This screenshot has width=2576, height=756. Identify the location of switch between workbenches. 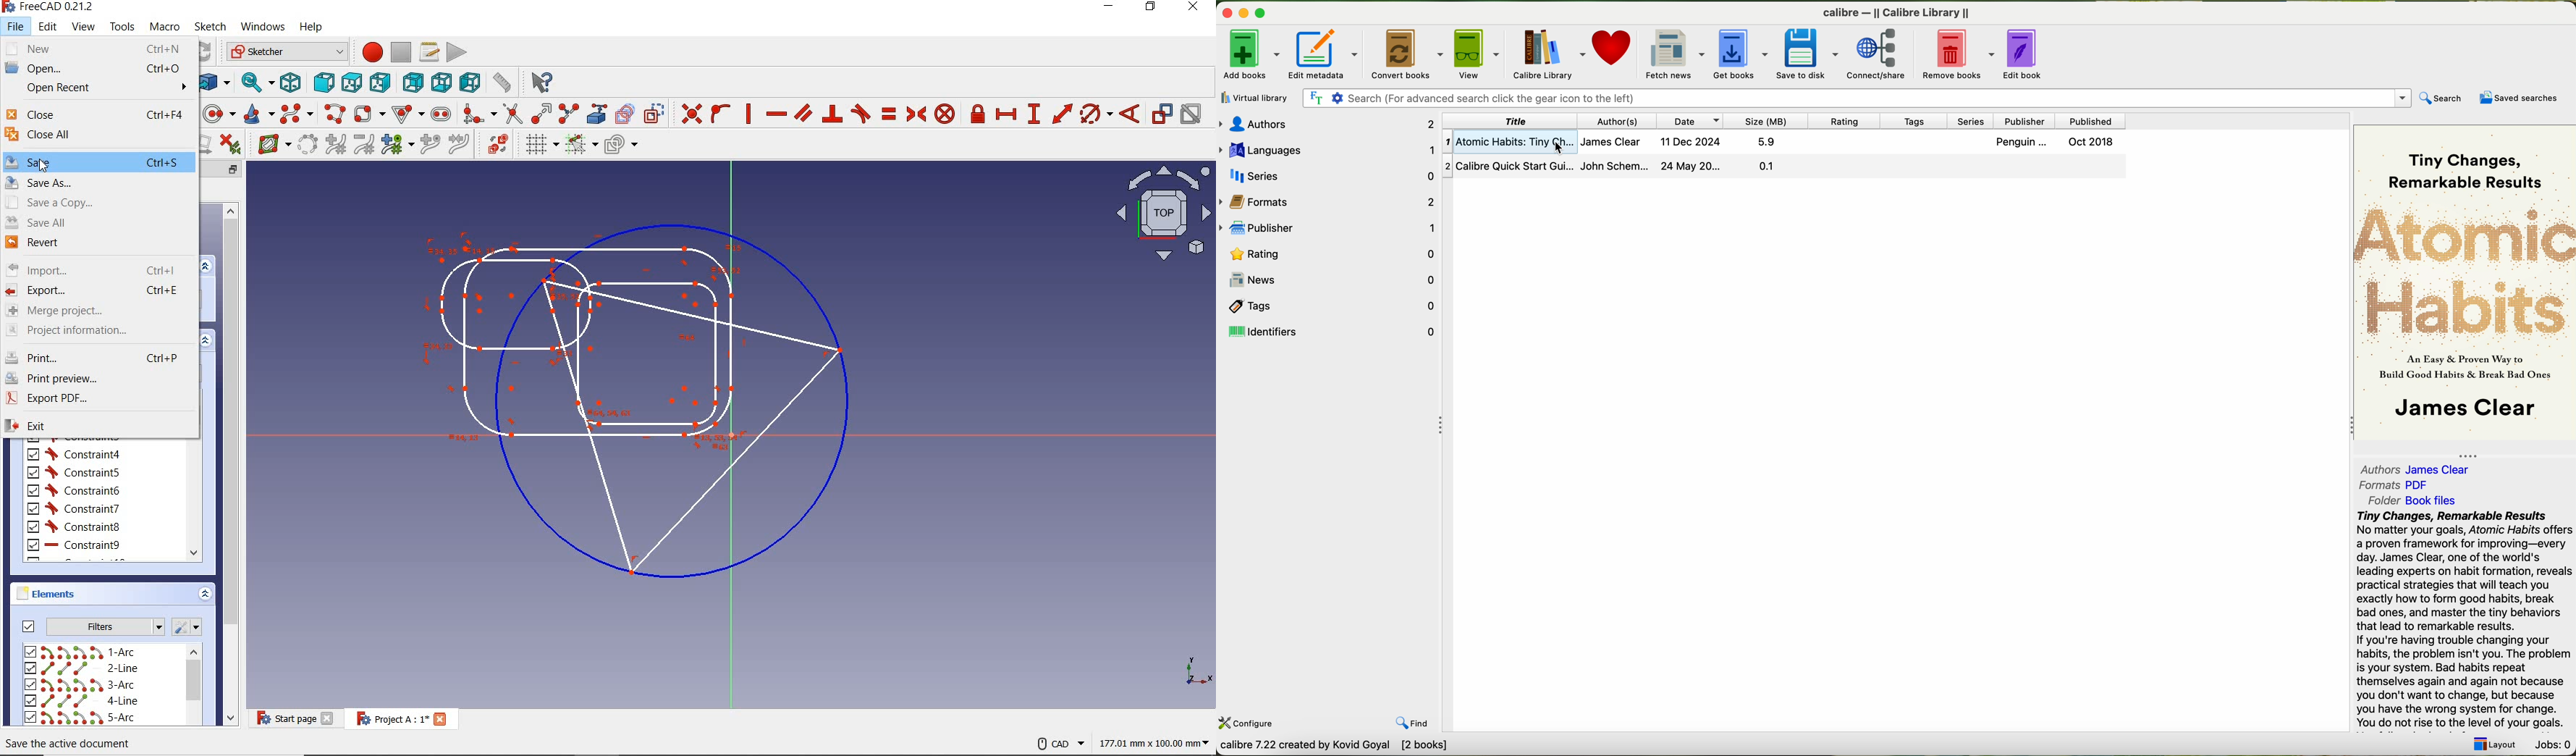
(282, 52).